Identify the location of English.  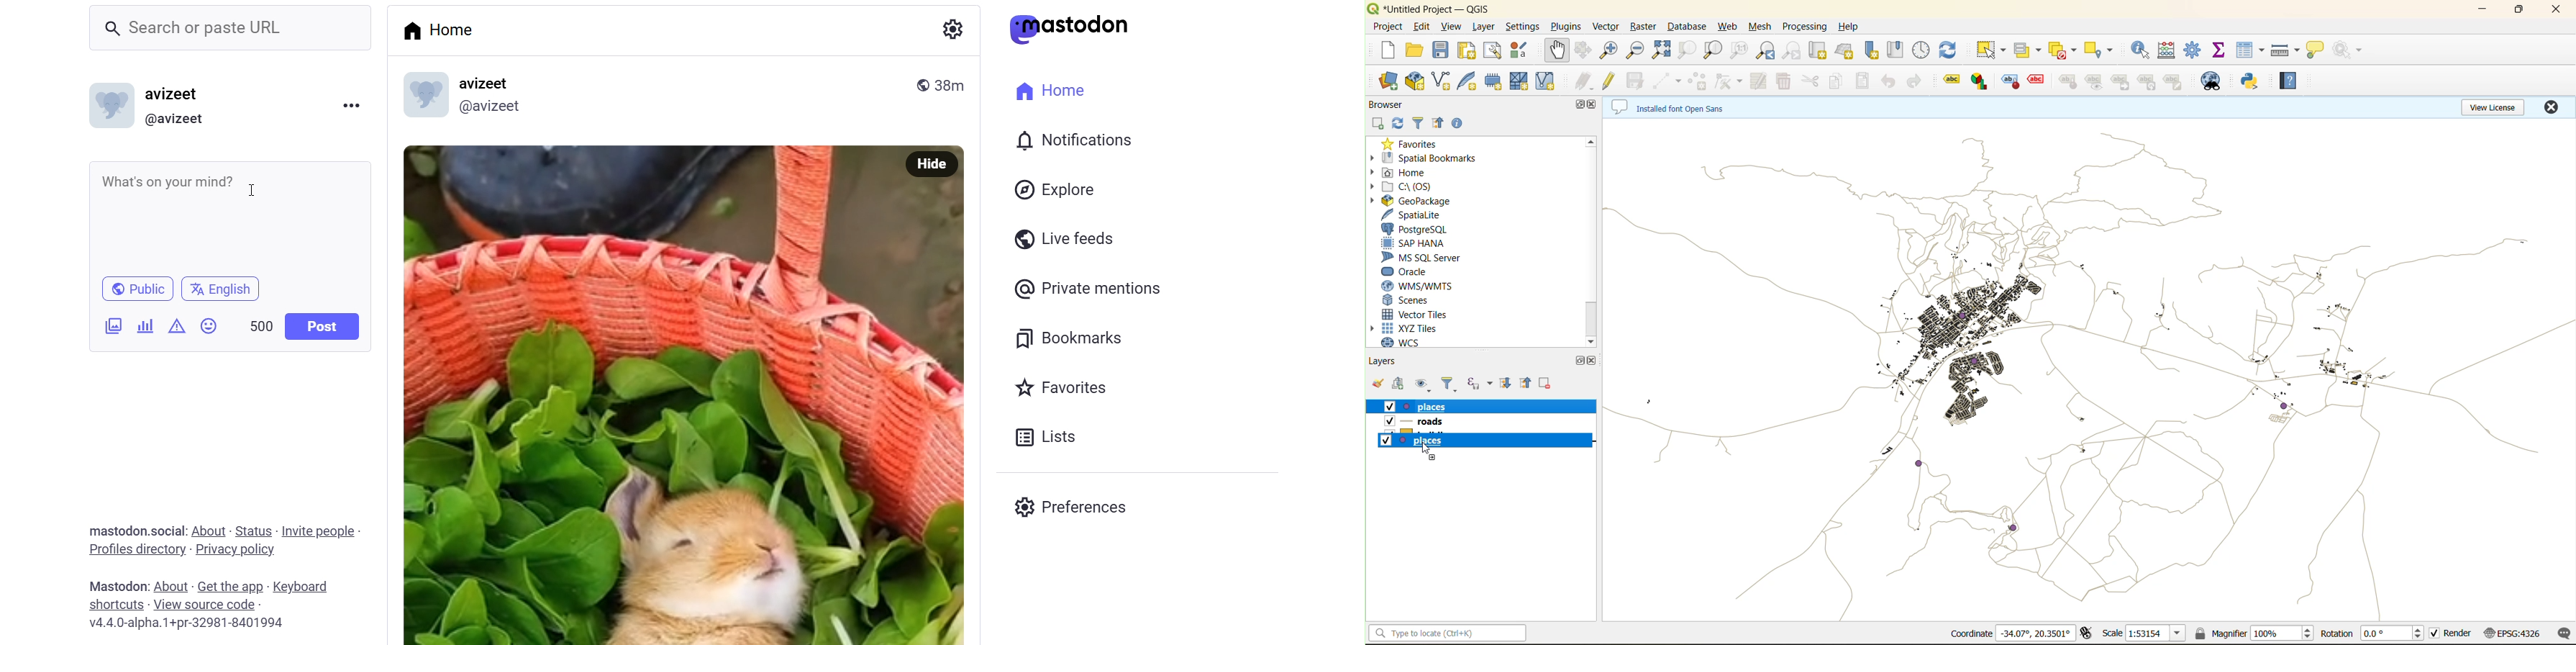
(225, 288).